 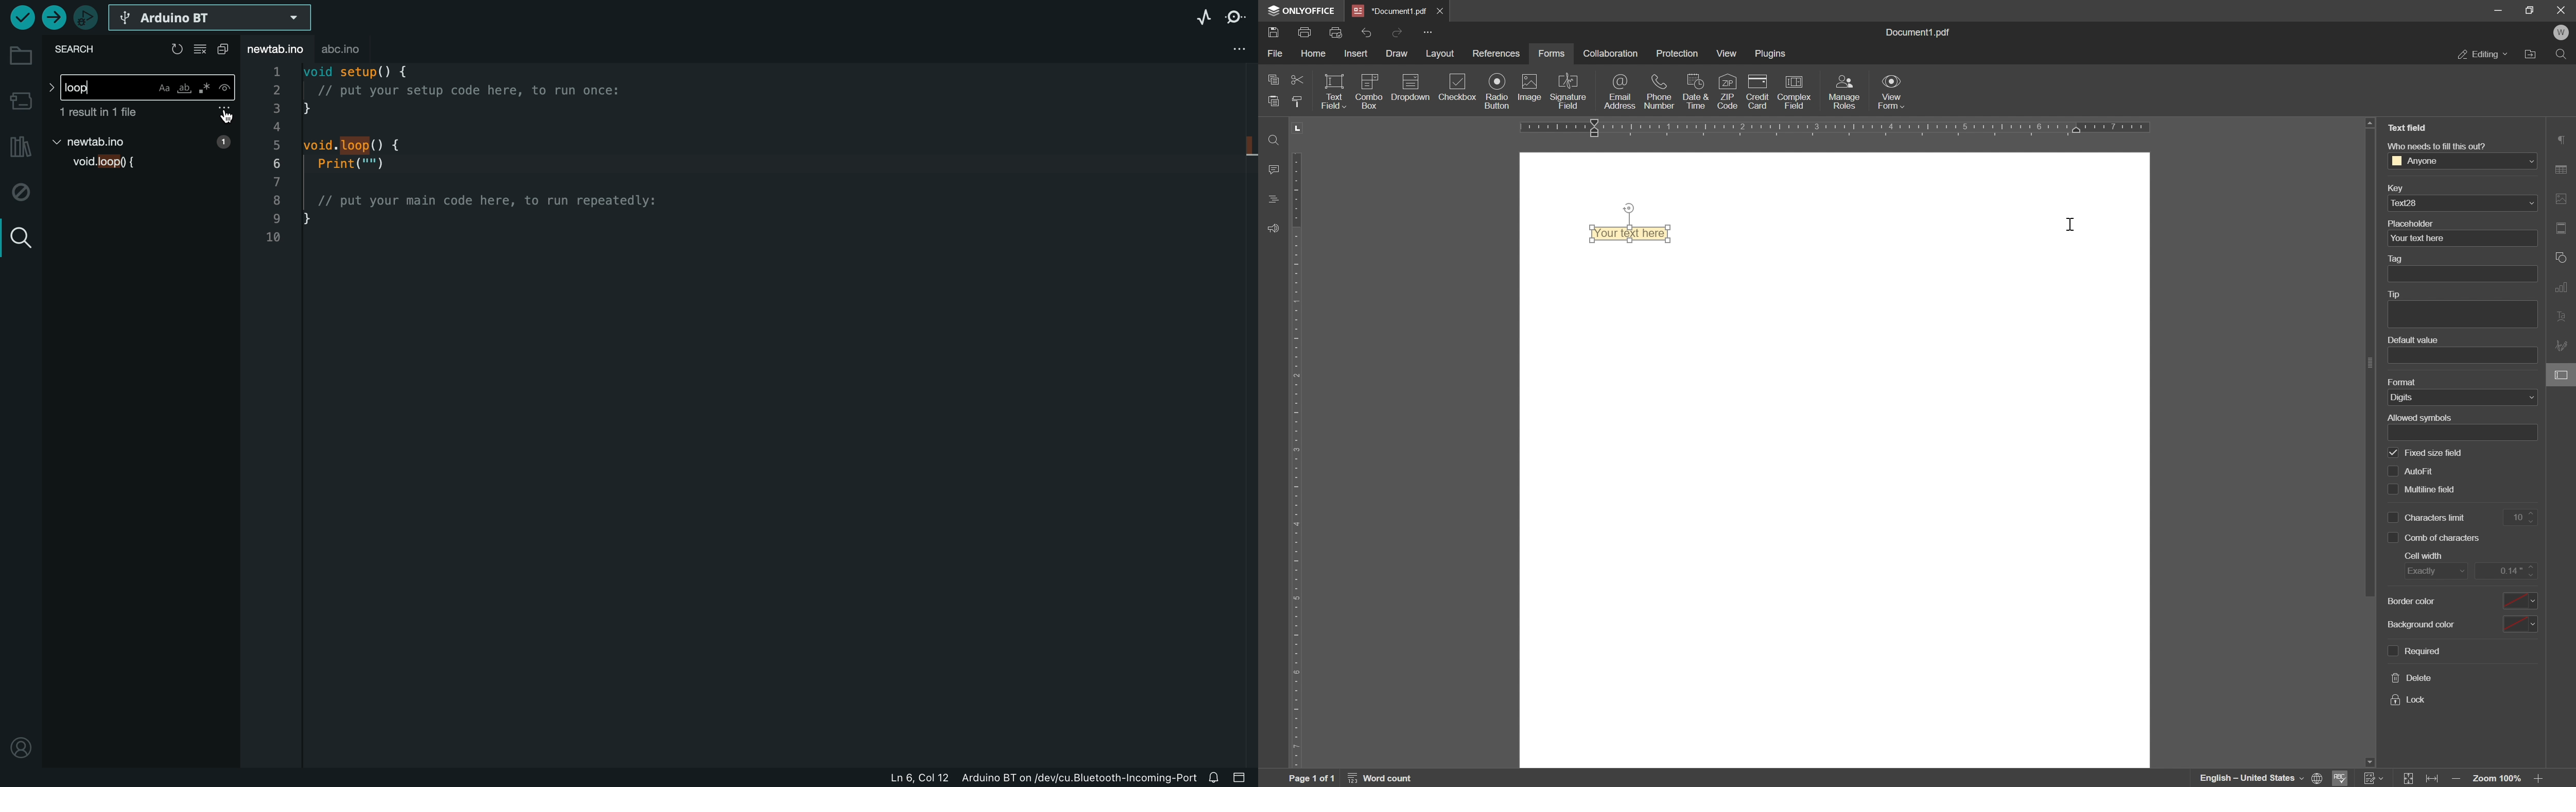 I want to click on complex field, so click(x=1797, y=91).